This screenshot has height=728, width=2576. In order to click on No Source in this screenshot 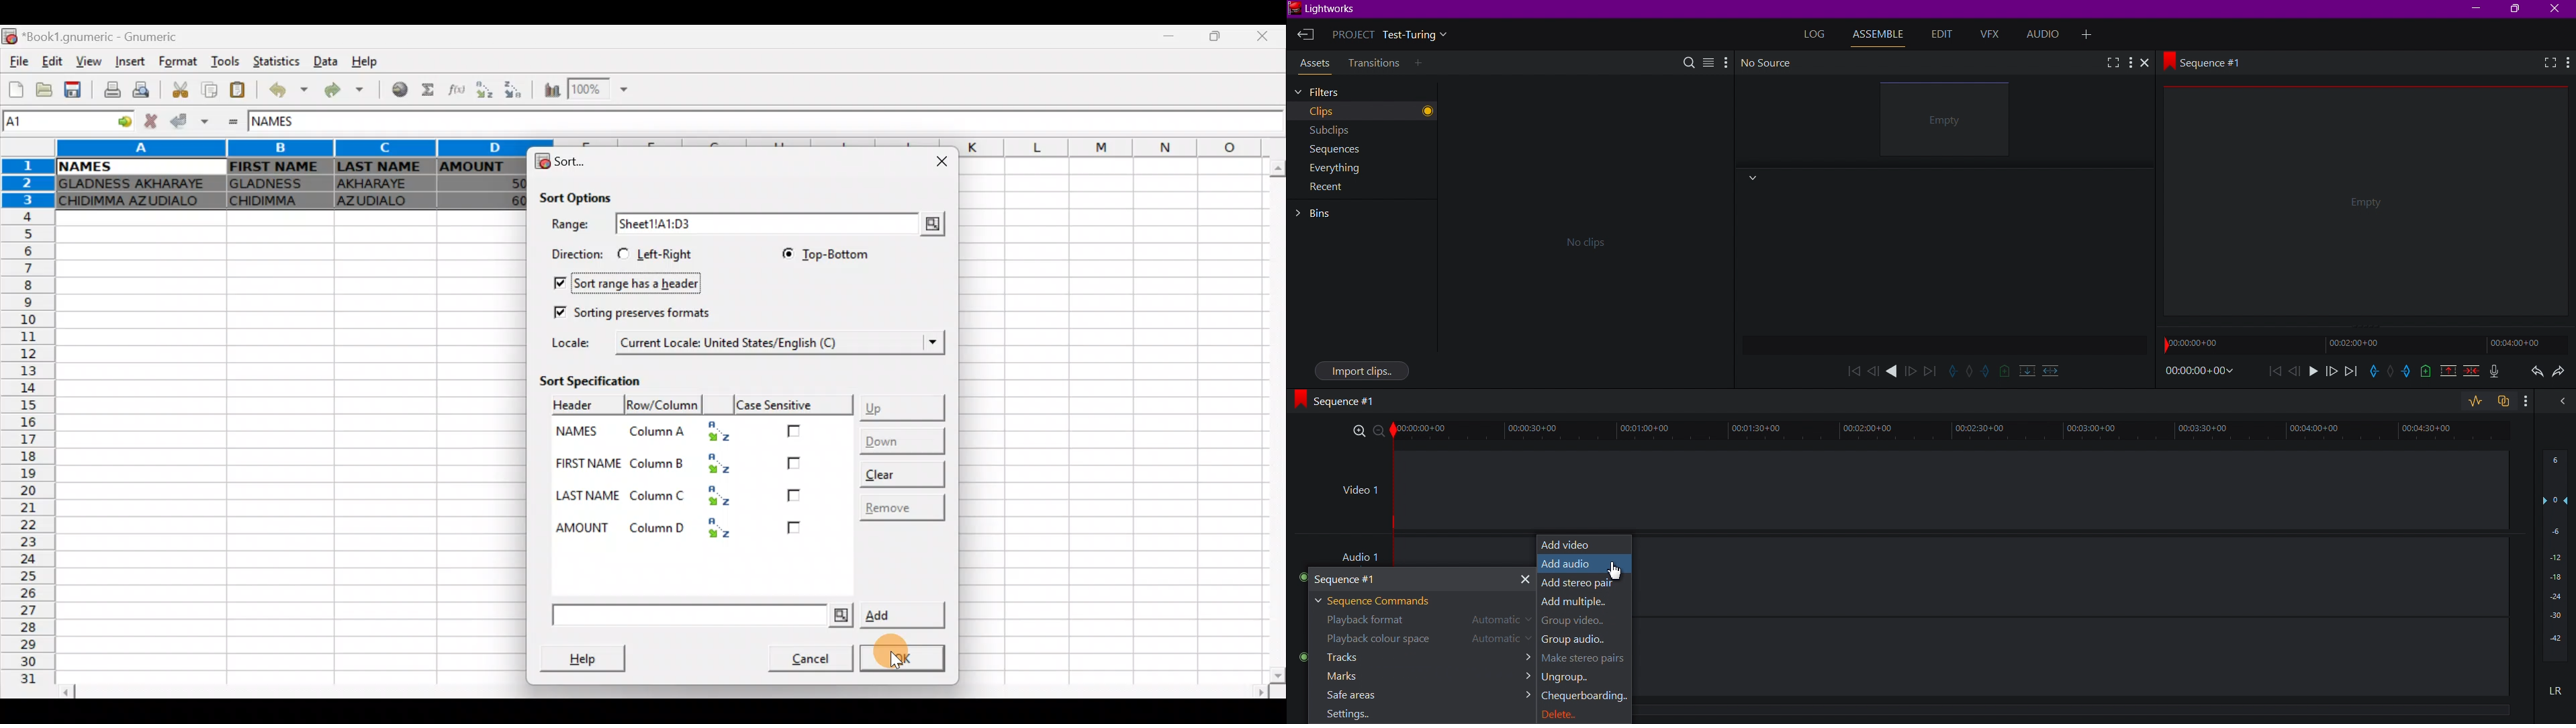, I will do `click(1769, 62)`.